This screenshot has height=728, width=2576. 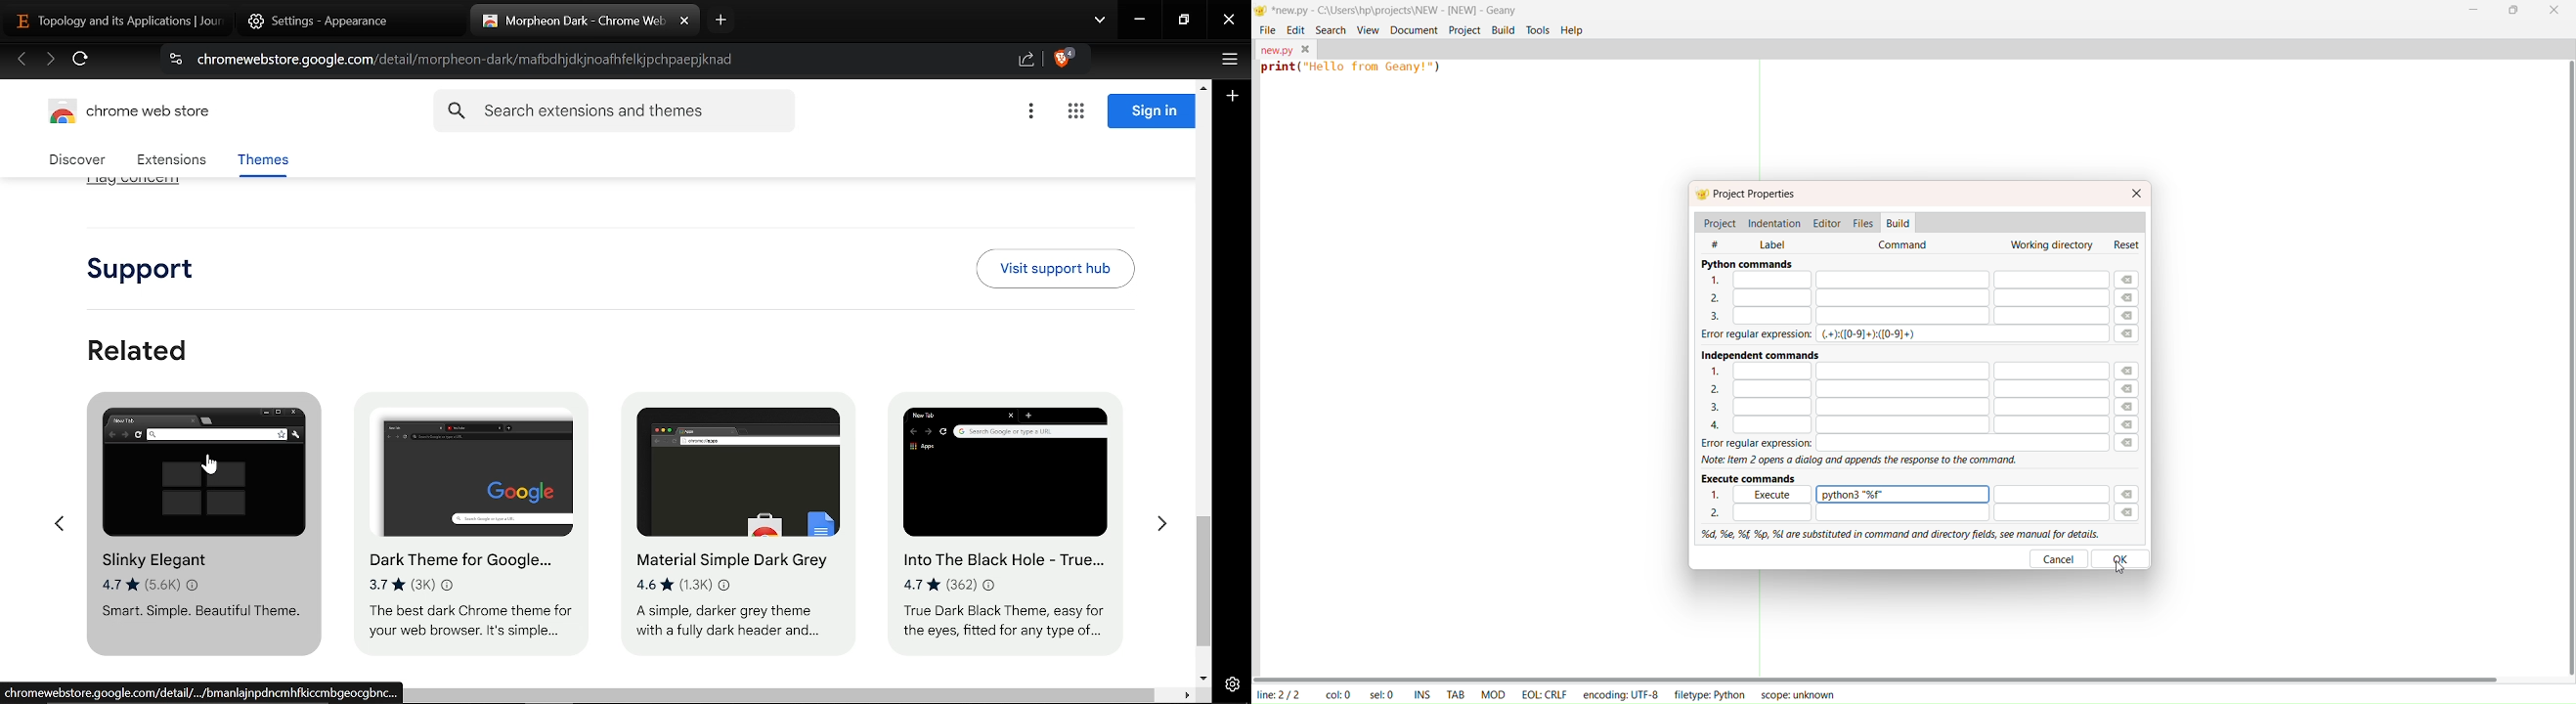 I want to click on project properties, so click(x=1756, y=195).